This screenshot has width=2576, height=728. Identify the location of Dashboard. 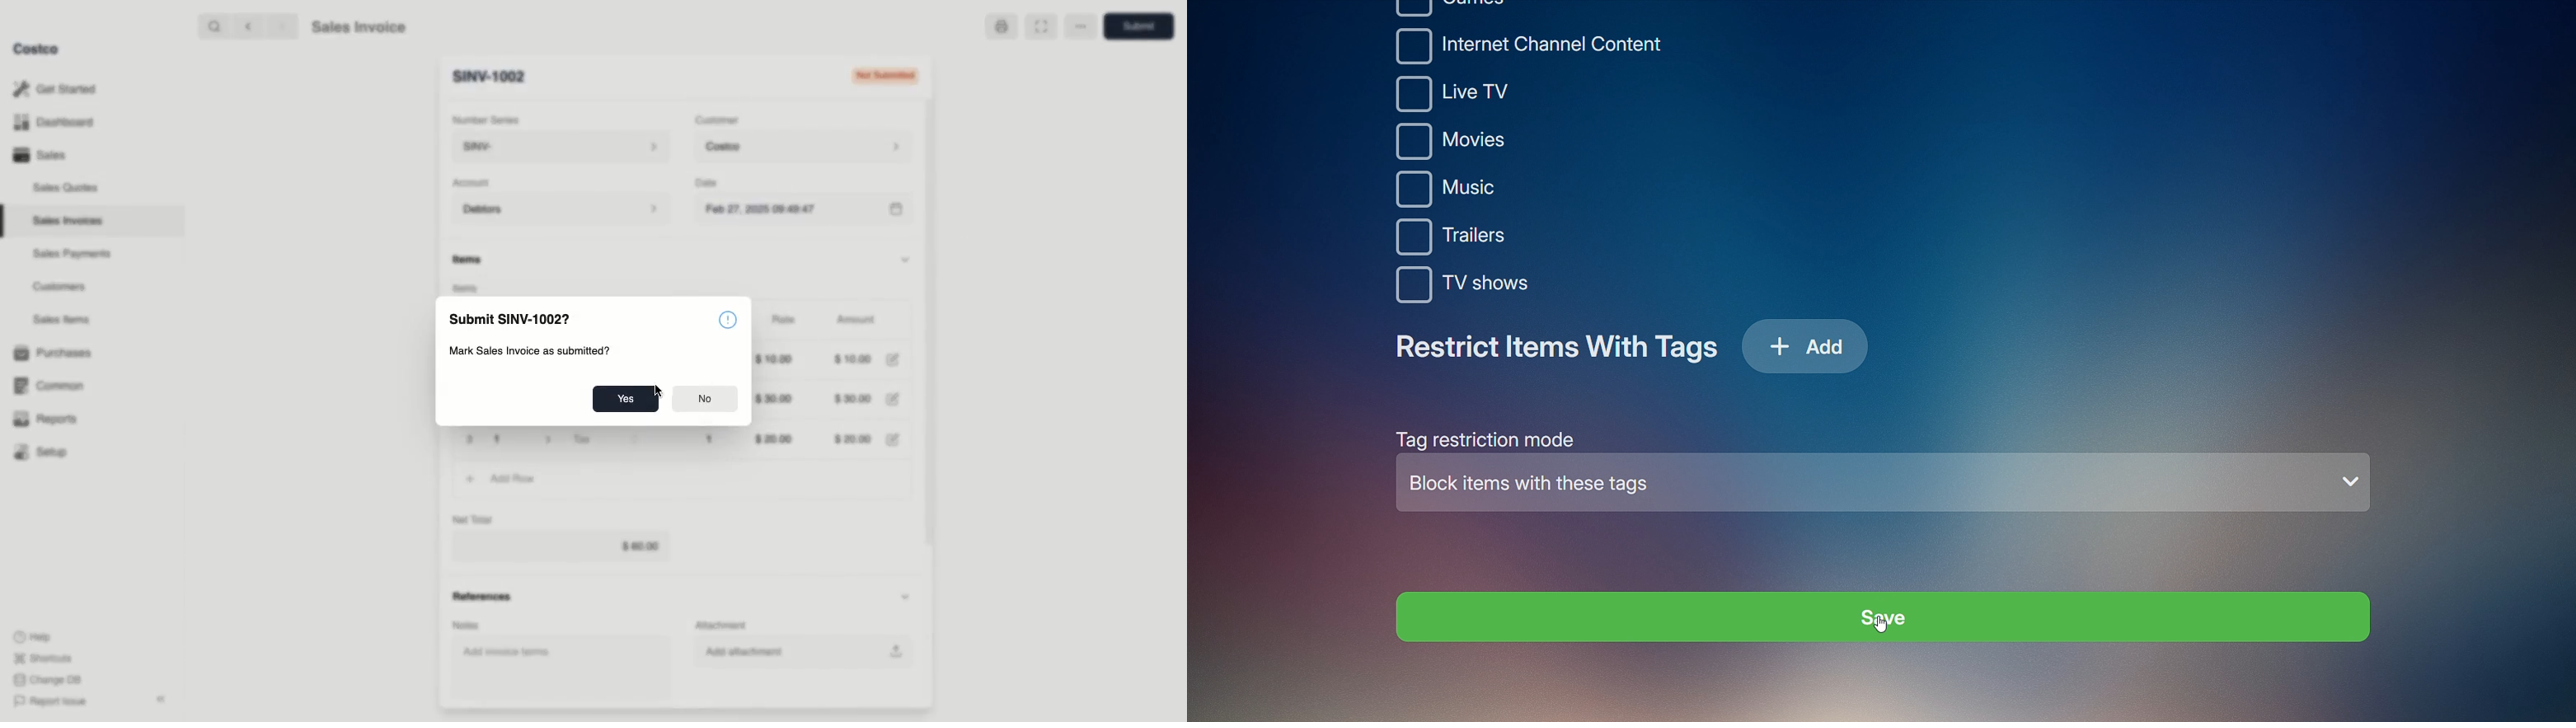
(58, 123).